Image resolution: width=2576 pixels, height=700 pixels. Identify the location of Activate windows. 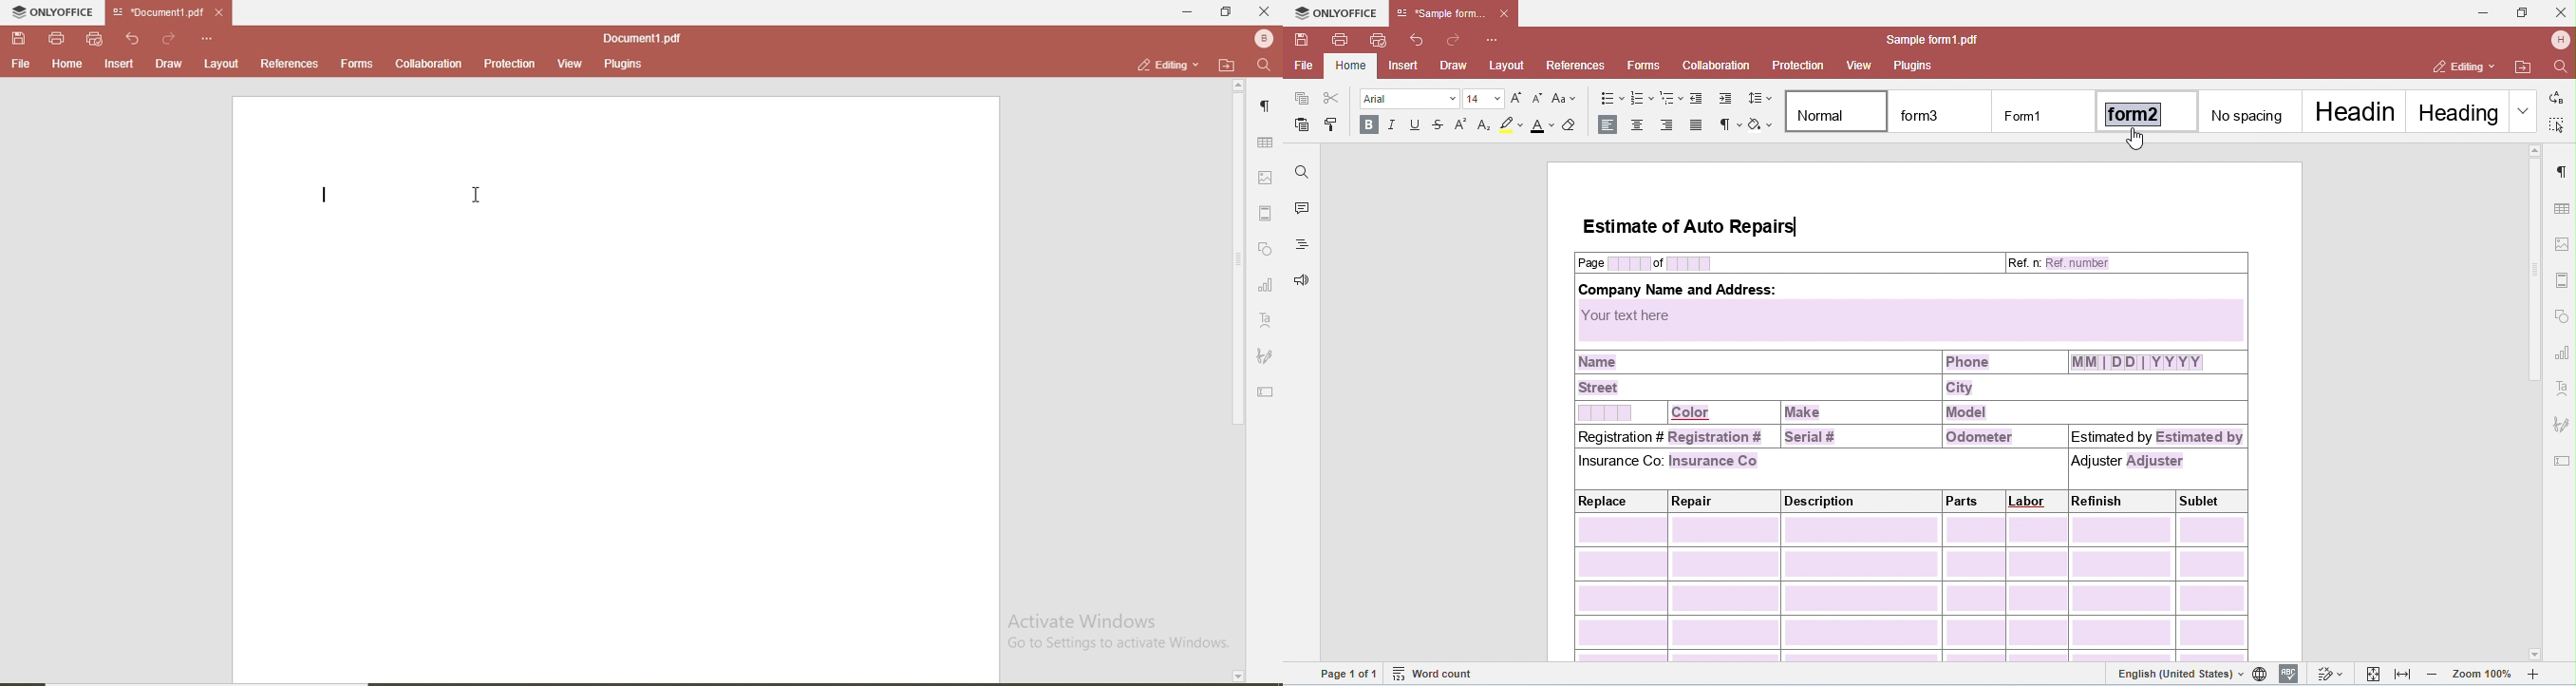
(1122, 631).